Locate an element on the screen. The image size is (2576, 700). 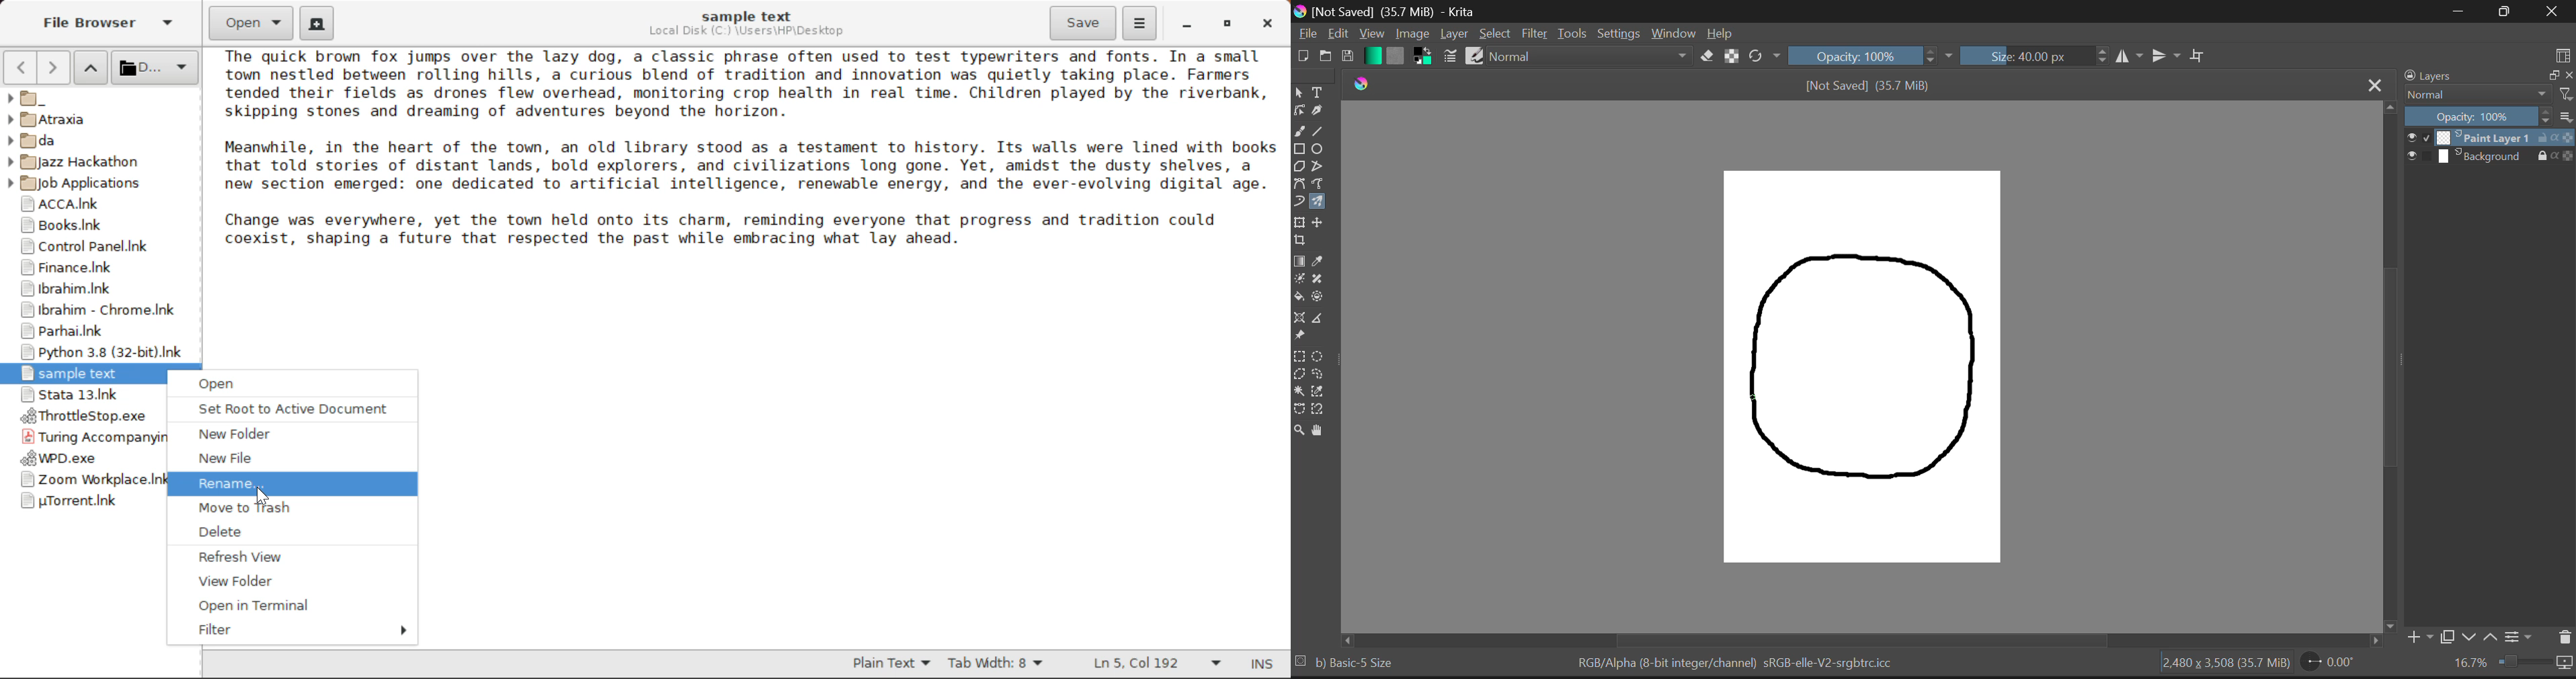
Select is located at coordinates (1299, 92).